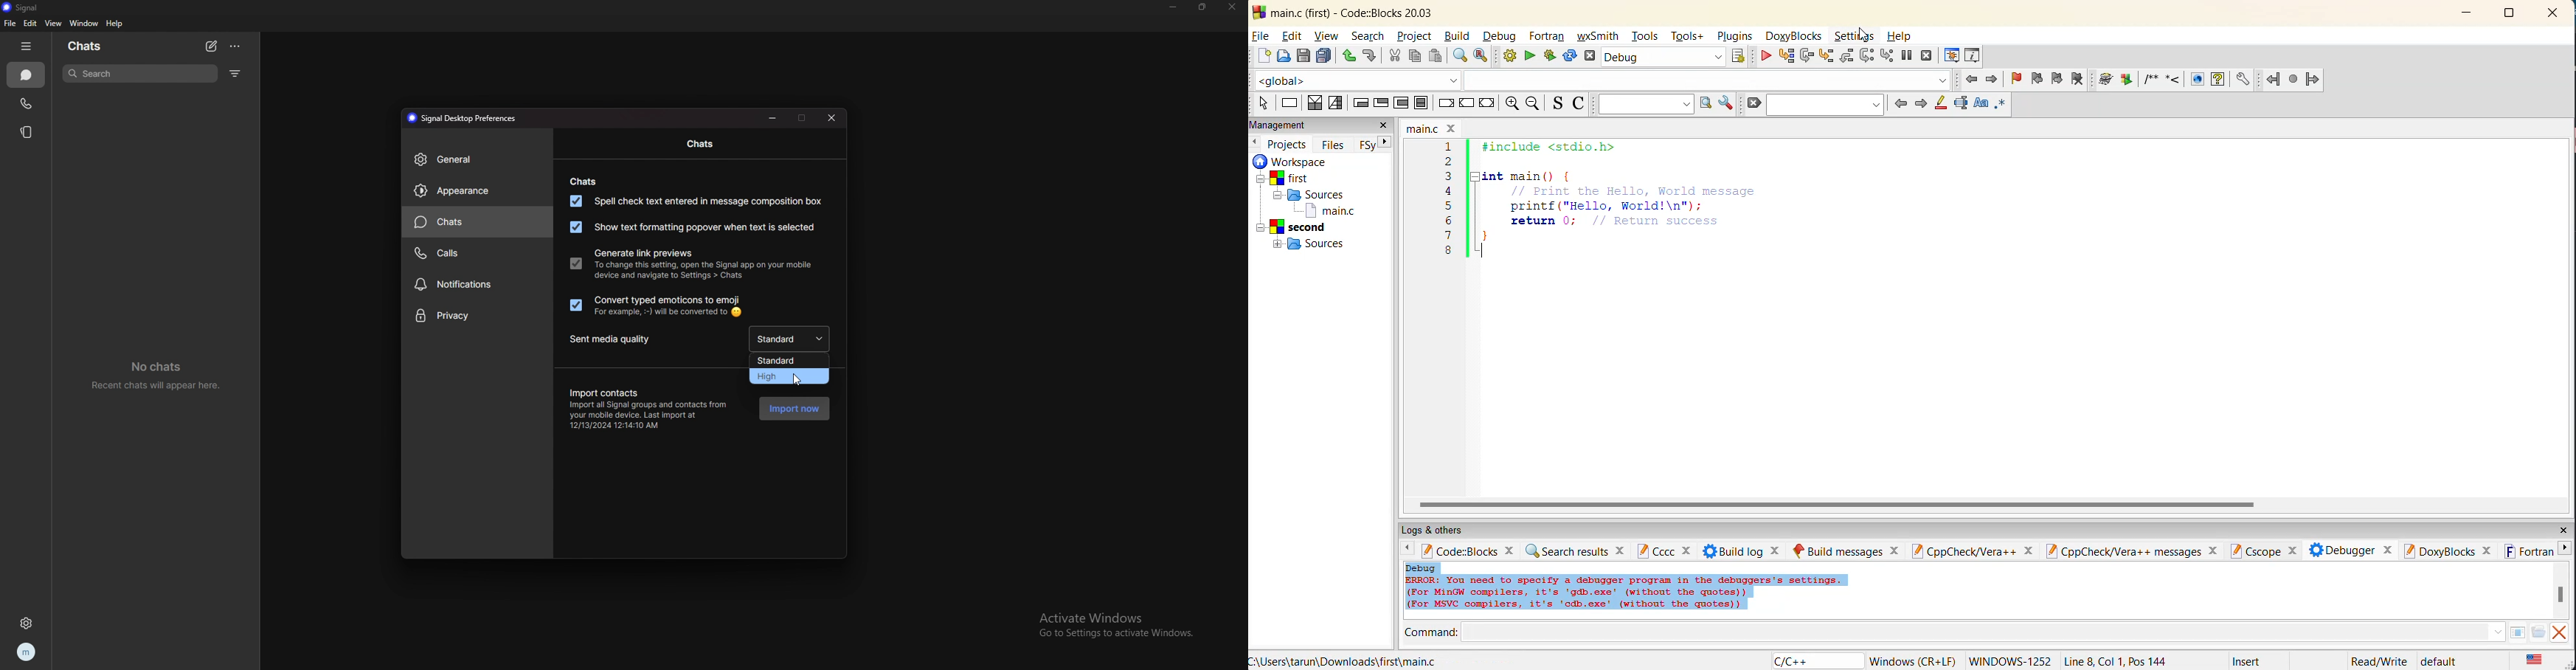 This screenshot has width=2576, height=672. I want to click on Debug, so click(1653, 56).